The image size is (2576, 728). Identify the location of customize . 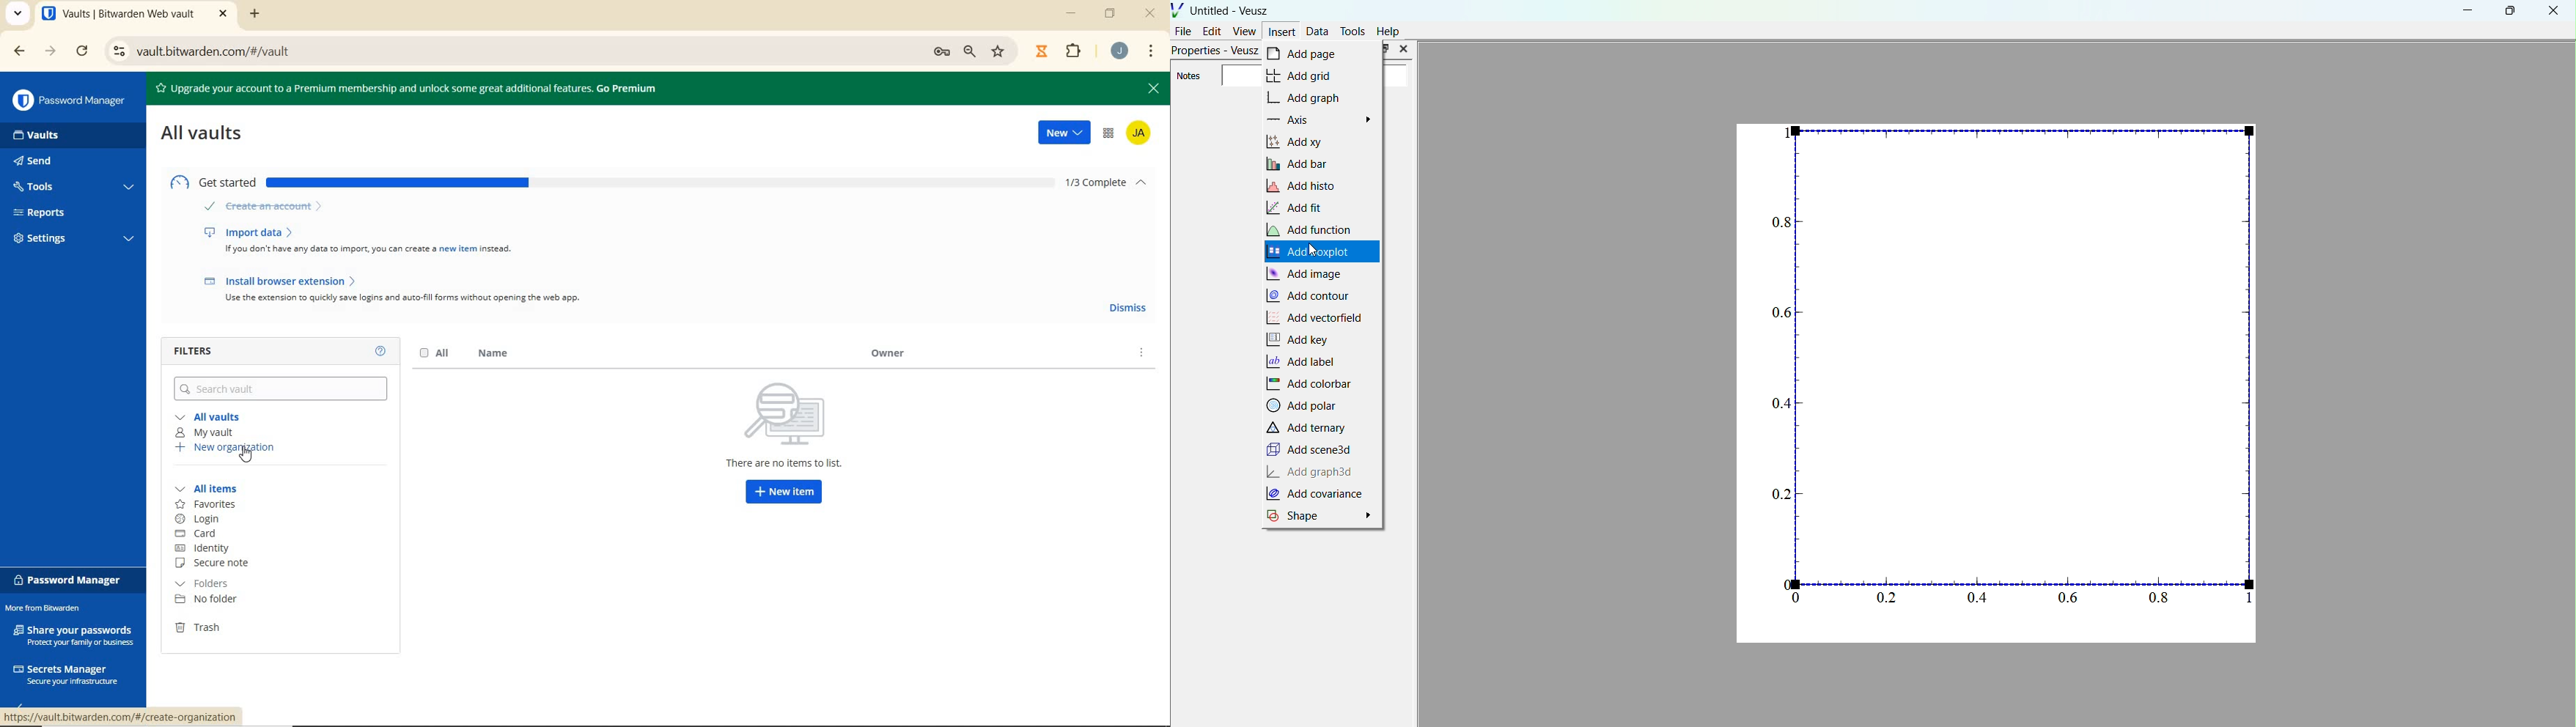
(1152, 52).